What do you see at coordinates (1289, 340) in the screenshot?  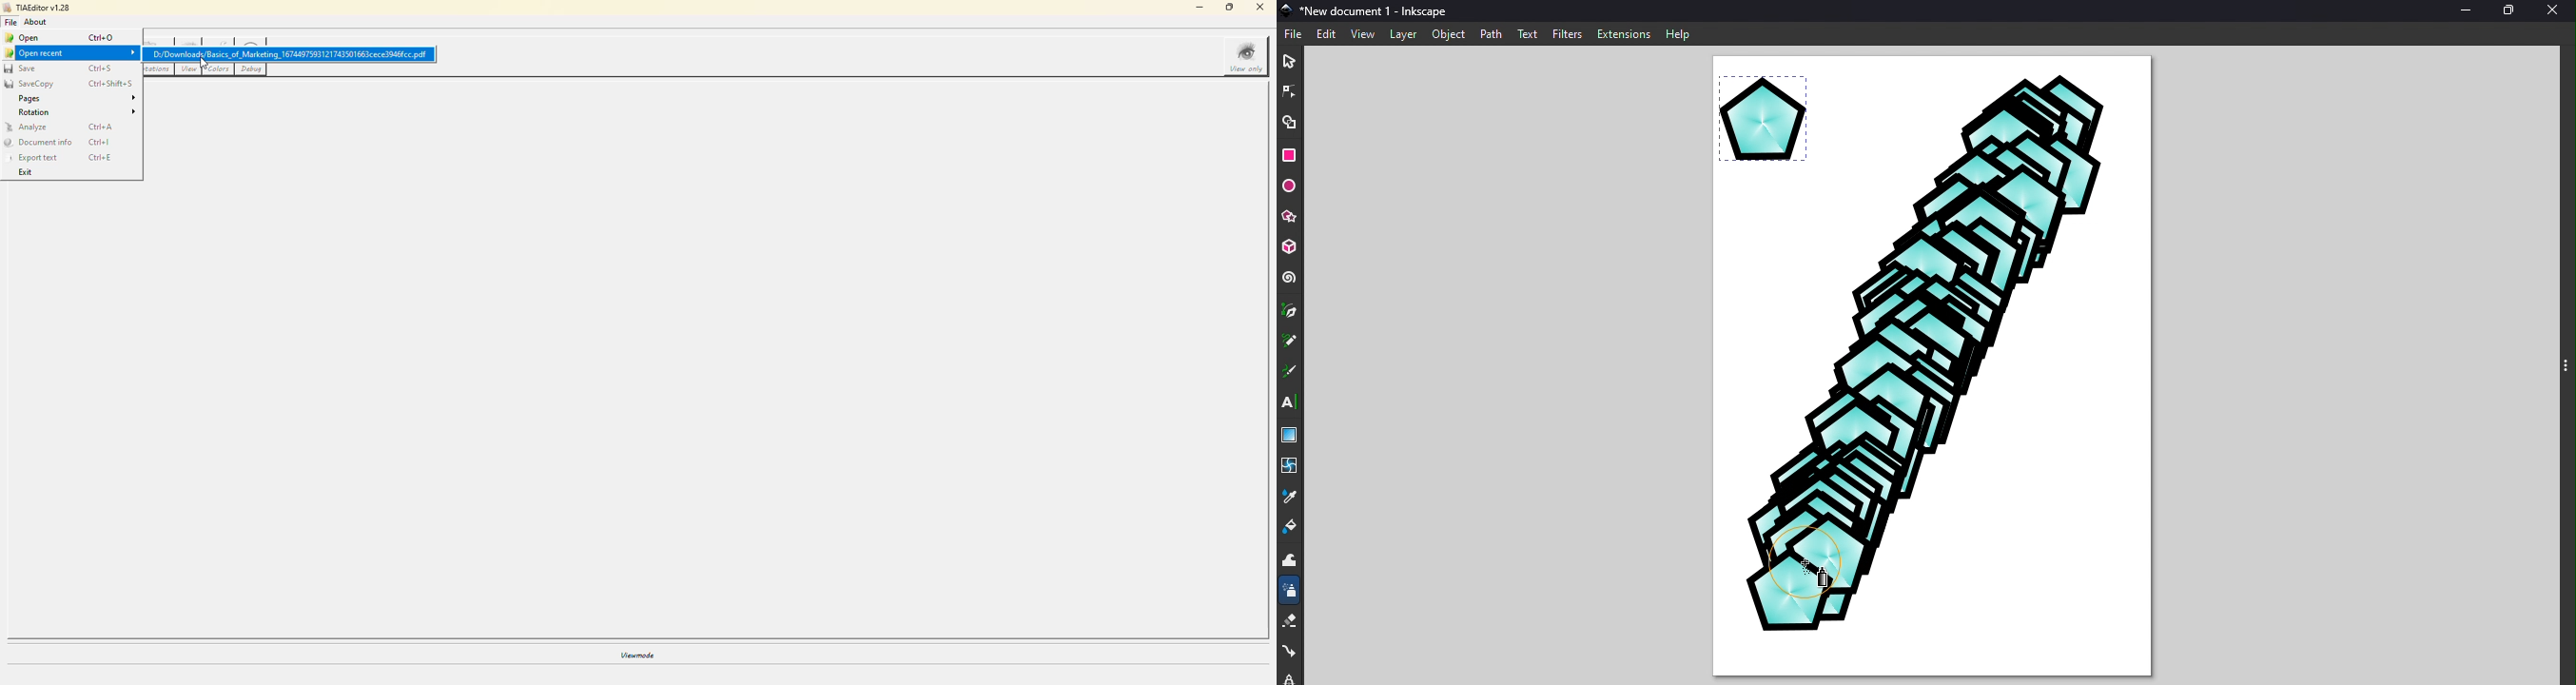 I see `Pencil tool` at bounding box center [1289, 340].